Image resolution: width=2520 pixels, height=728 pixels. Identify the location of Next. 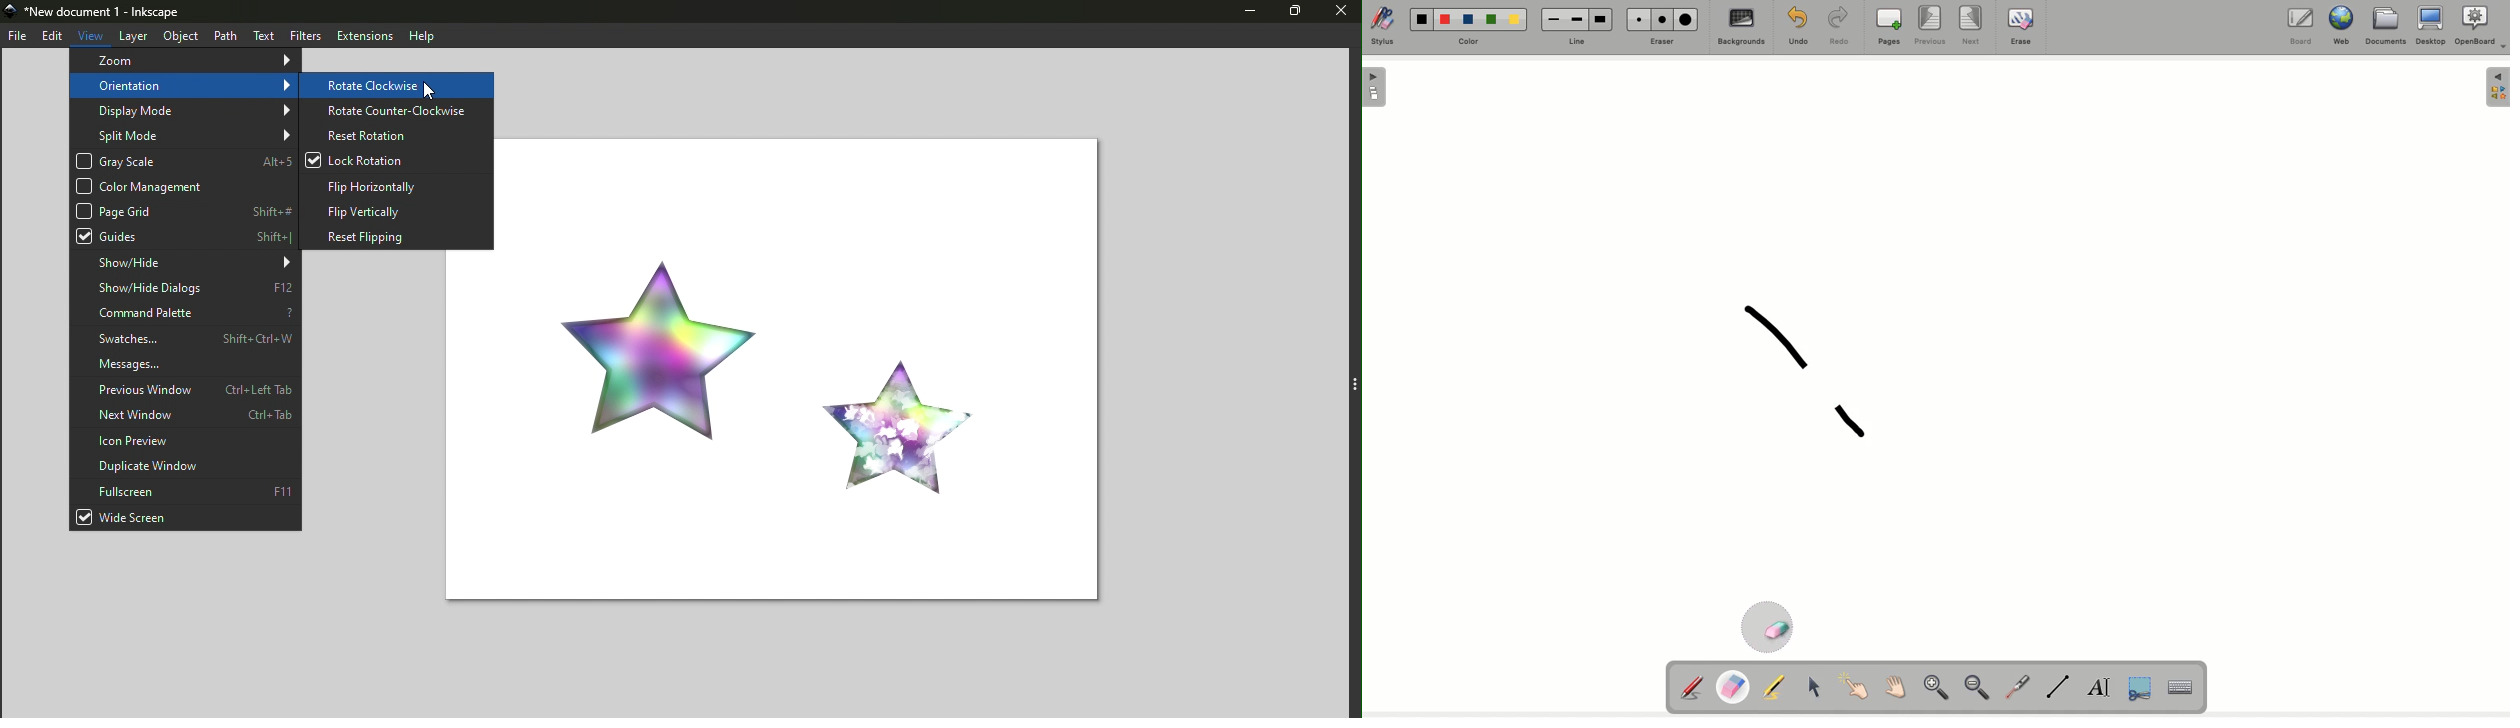
(1972, 25).